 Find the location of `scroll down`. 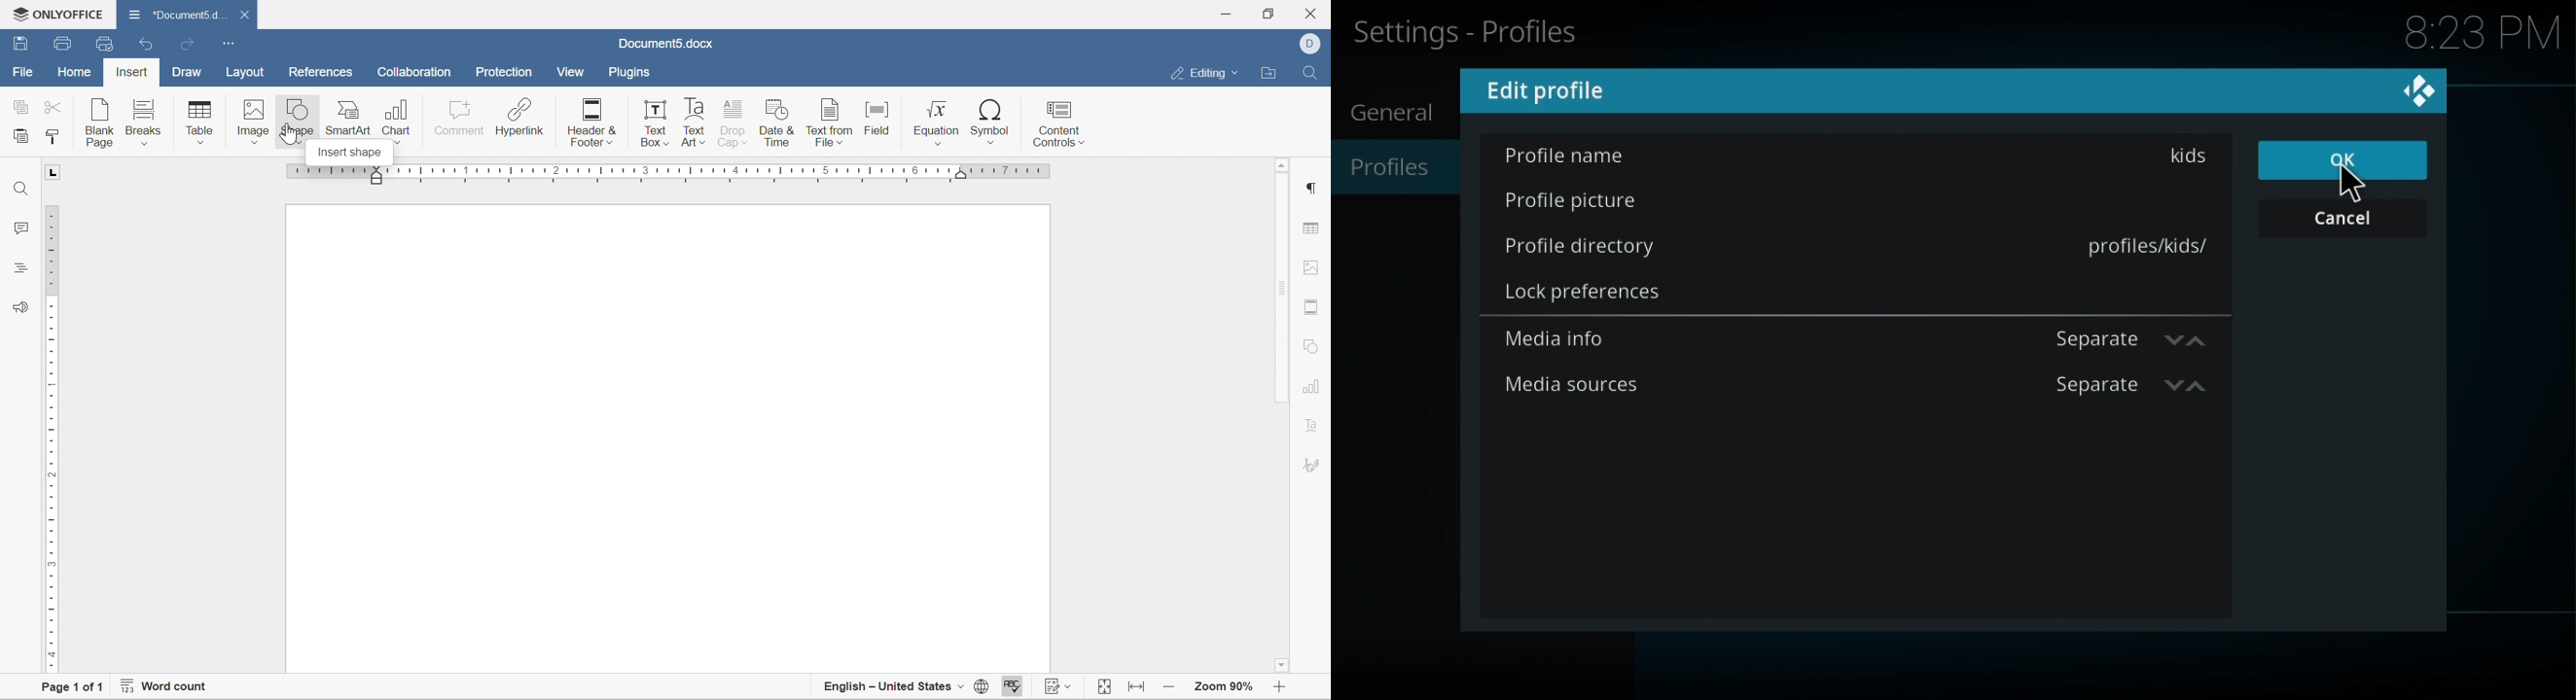

scroll down is located at coordinates (1284, 666).